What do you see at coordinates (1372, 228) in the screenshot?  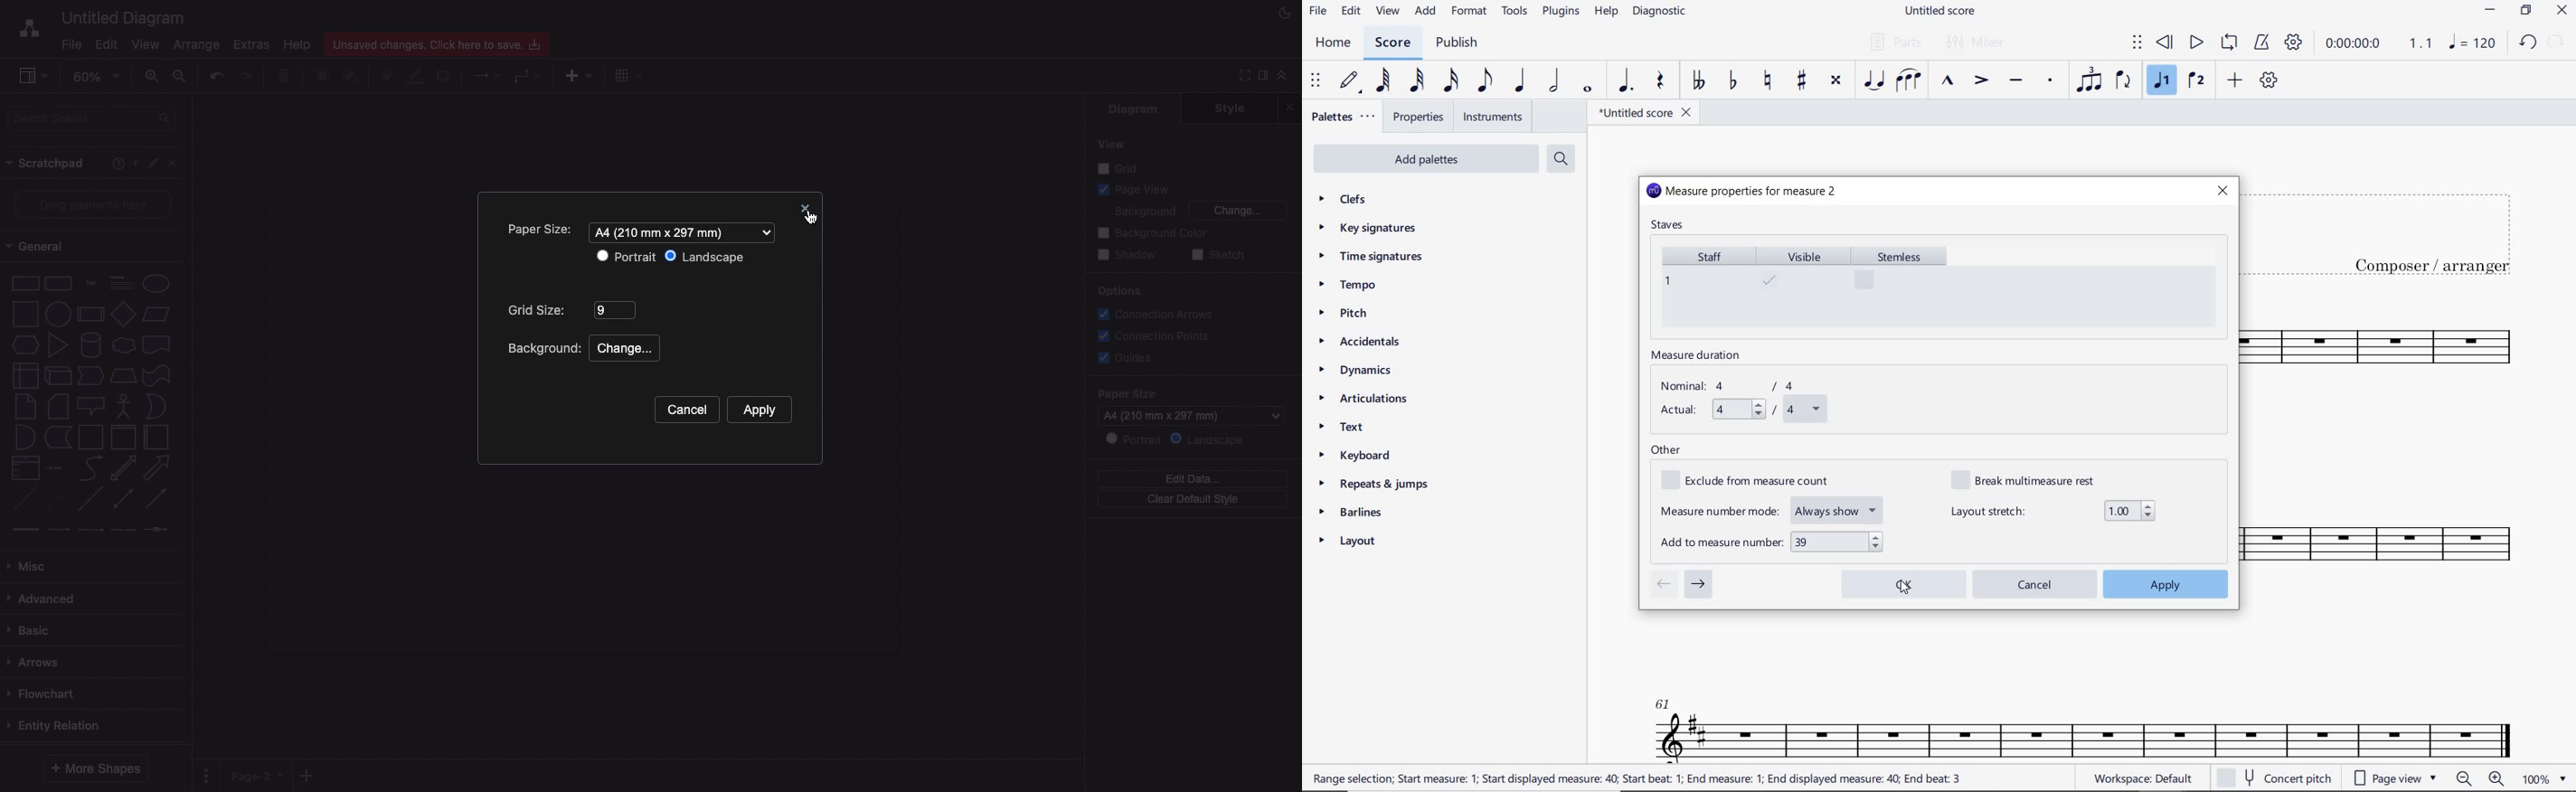 I see `KEY SIGNATURES` at bounding box center [1372, 228].